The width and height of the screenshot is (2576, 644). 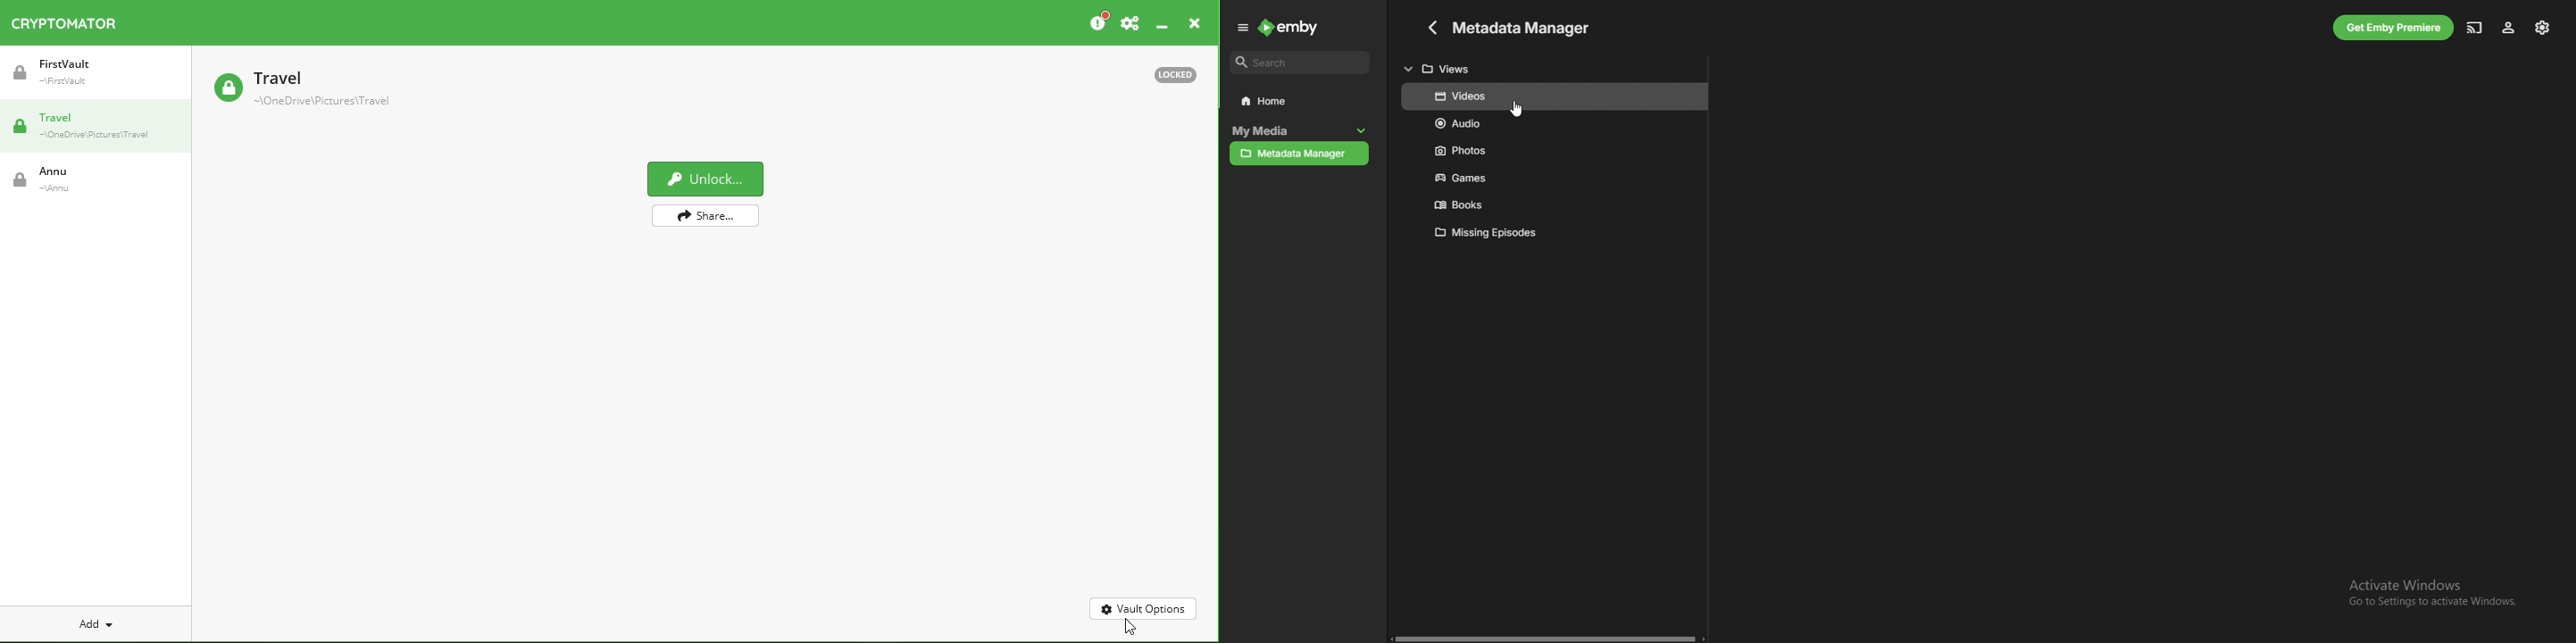 I want to click on Cryptomator icon, so click(x=72, y=24).